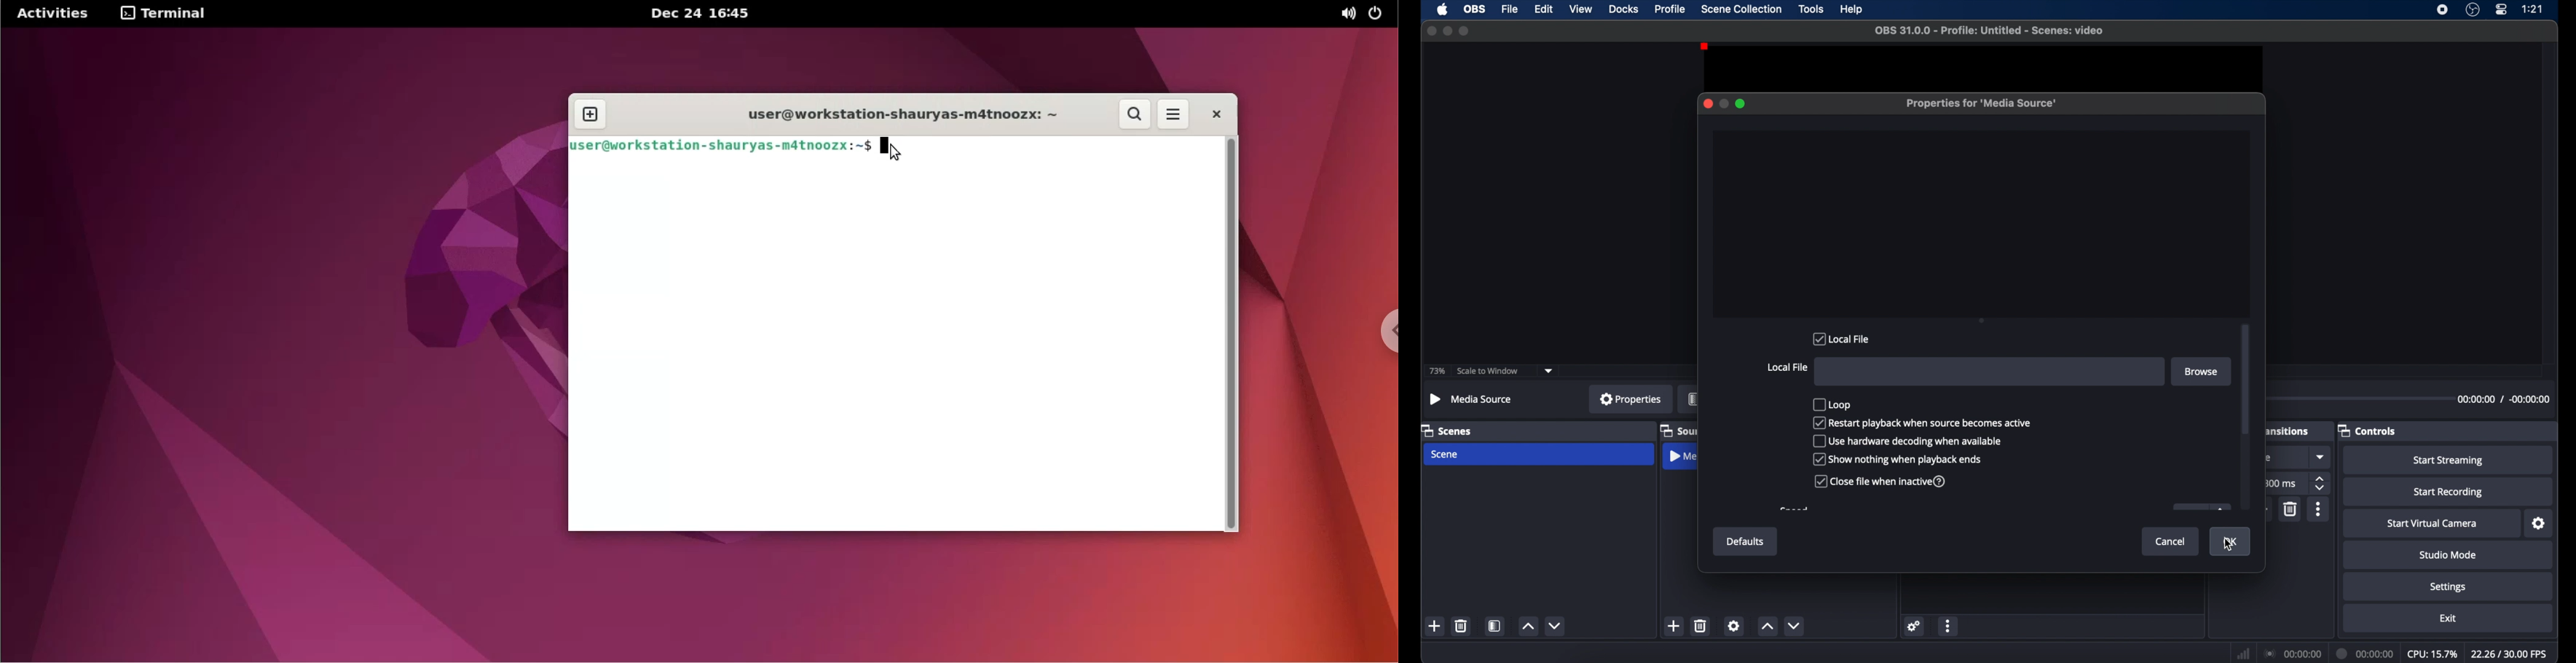 The width and height of the screenshot is (2576, 672). I want to click on edit, so click(1543, 9).